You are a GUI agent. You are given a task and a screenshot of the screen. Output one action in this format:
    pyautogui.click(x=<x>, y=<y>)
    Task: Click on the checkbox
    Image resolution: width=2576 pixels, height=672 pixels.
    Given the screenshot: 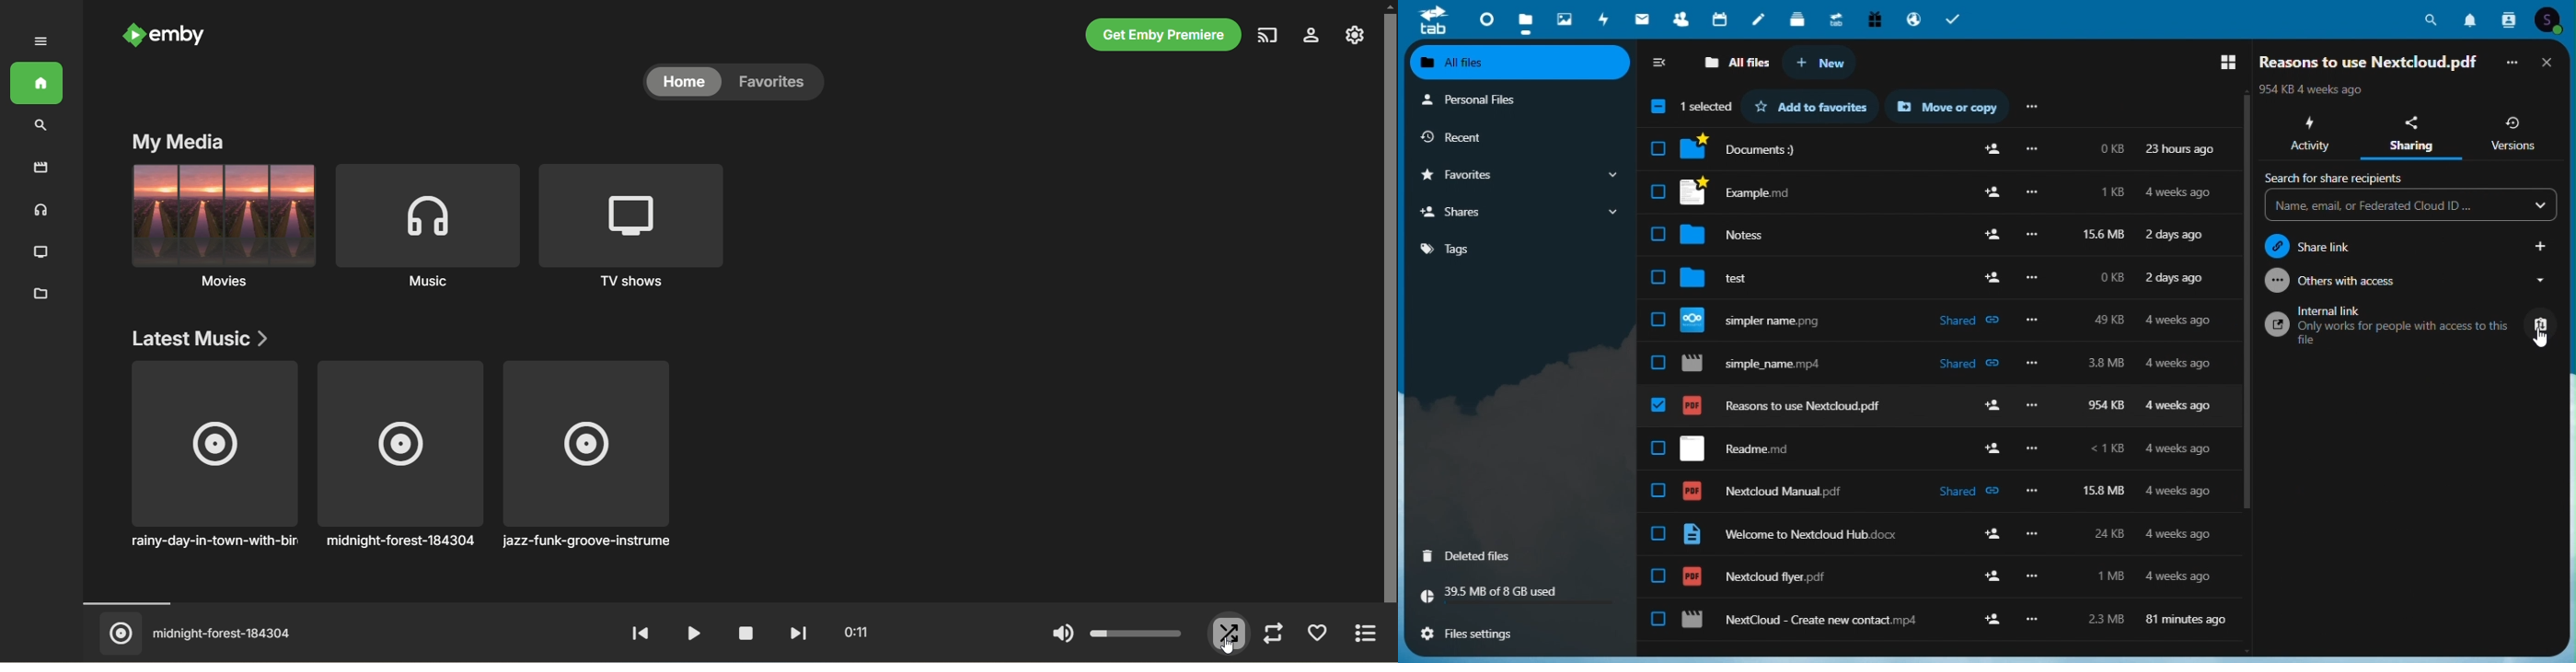 What is the action you would take?
    pyautogui.click(x=1659, y=533)
    